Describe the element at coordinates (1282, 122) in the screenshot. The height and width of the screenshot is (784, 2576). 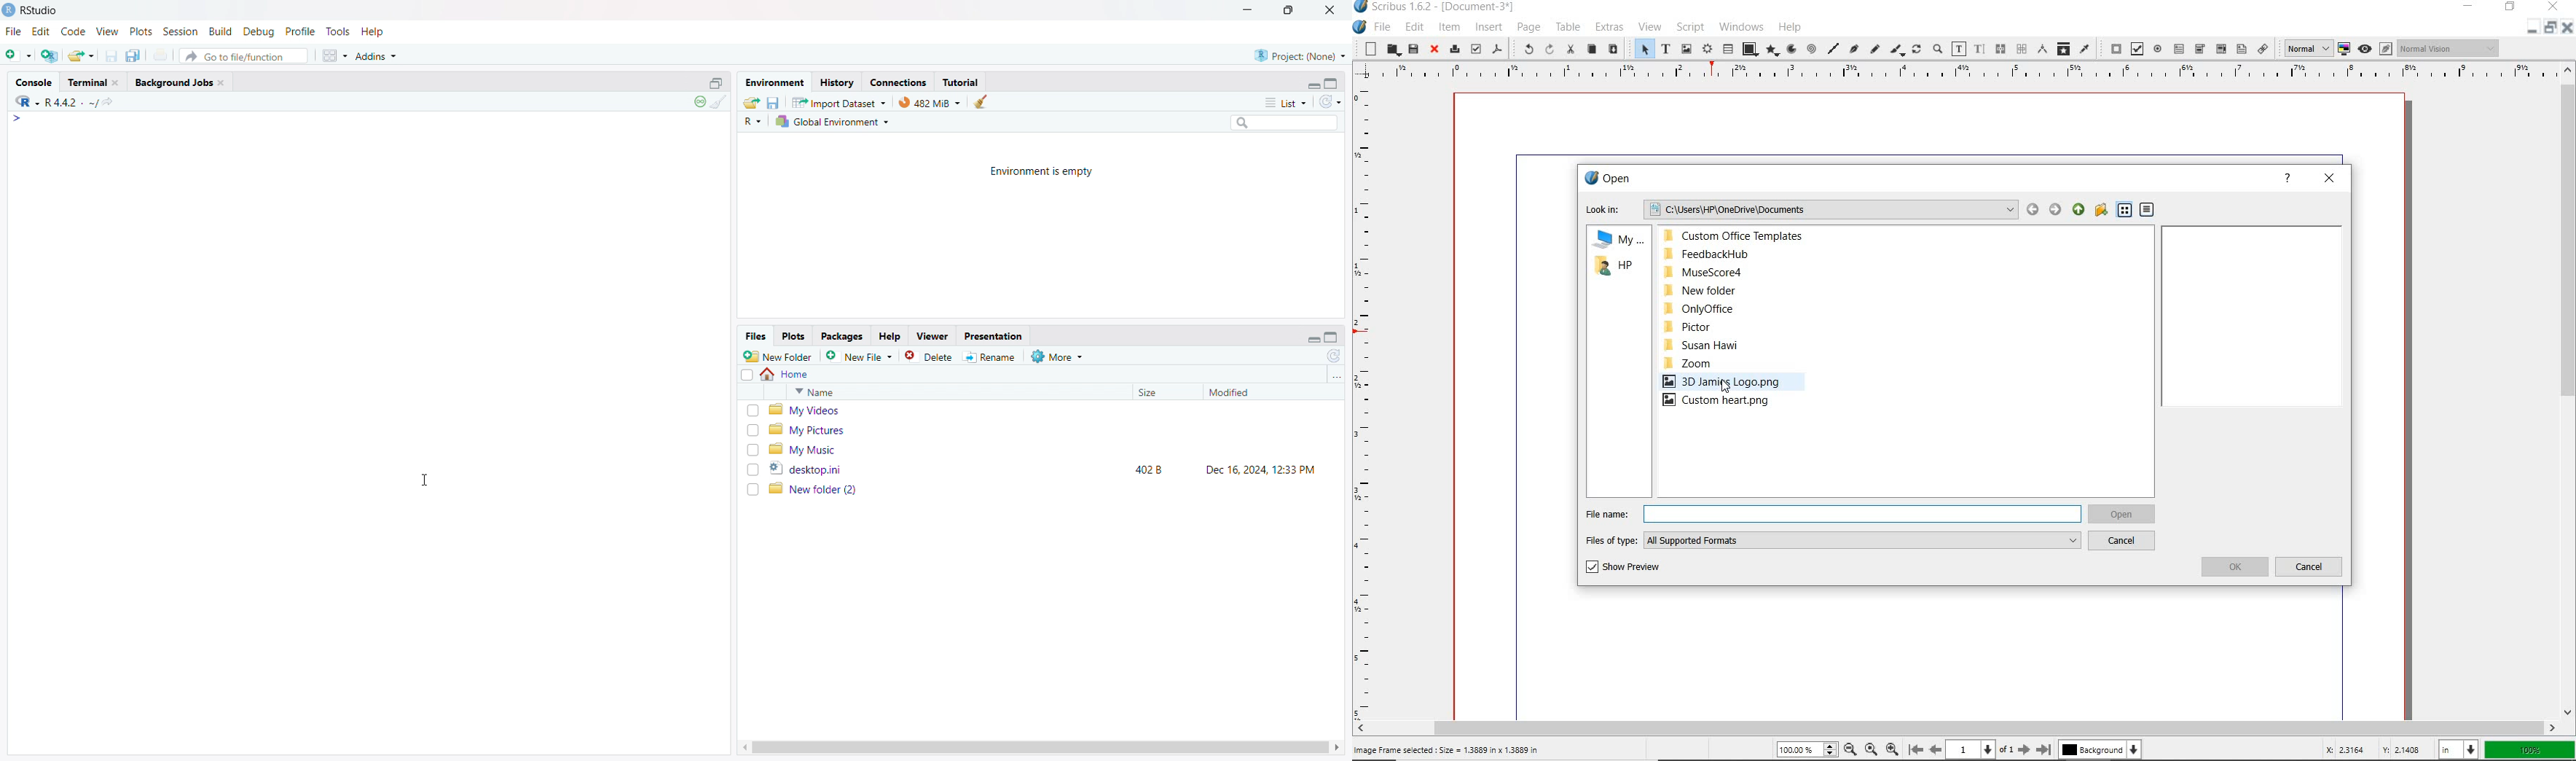
I see `search` at that location.